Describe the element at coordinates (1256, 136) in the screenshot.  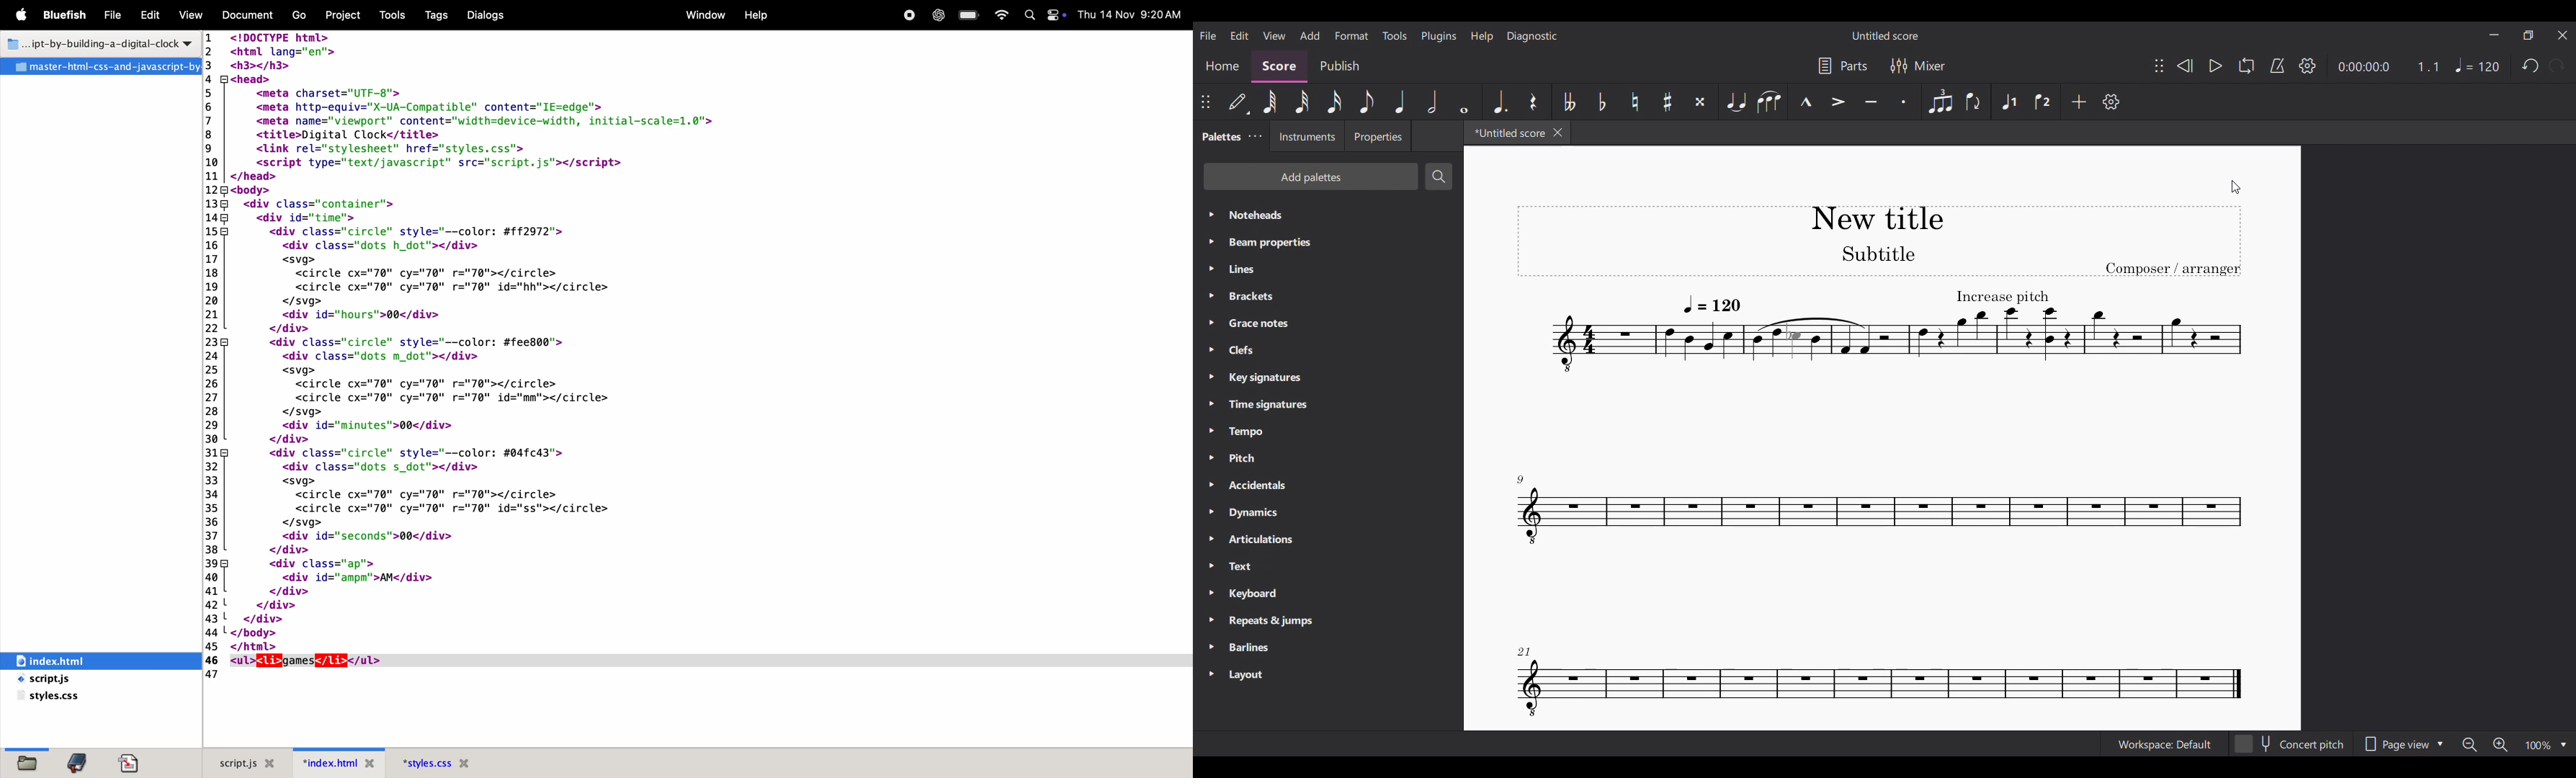
I see `Palettes settings` at that location.